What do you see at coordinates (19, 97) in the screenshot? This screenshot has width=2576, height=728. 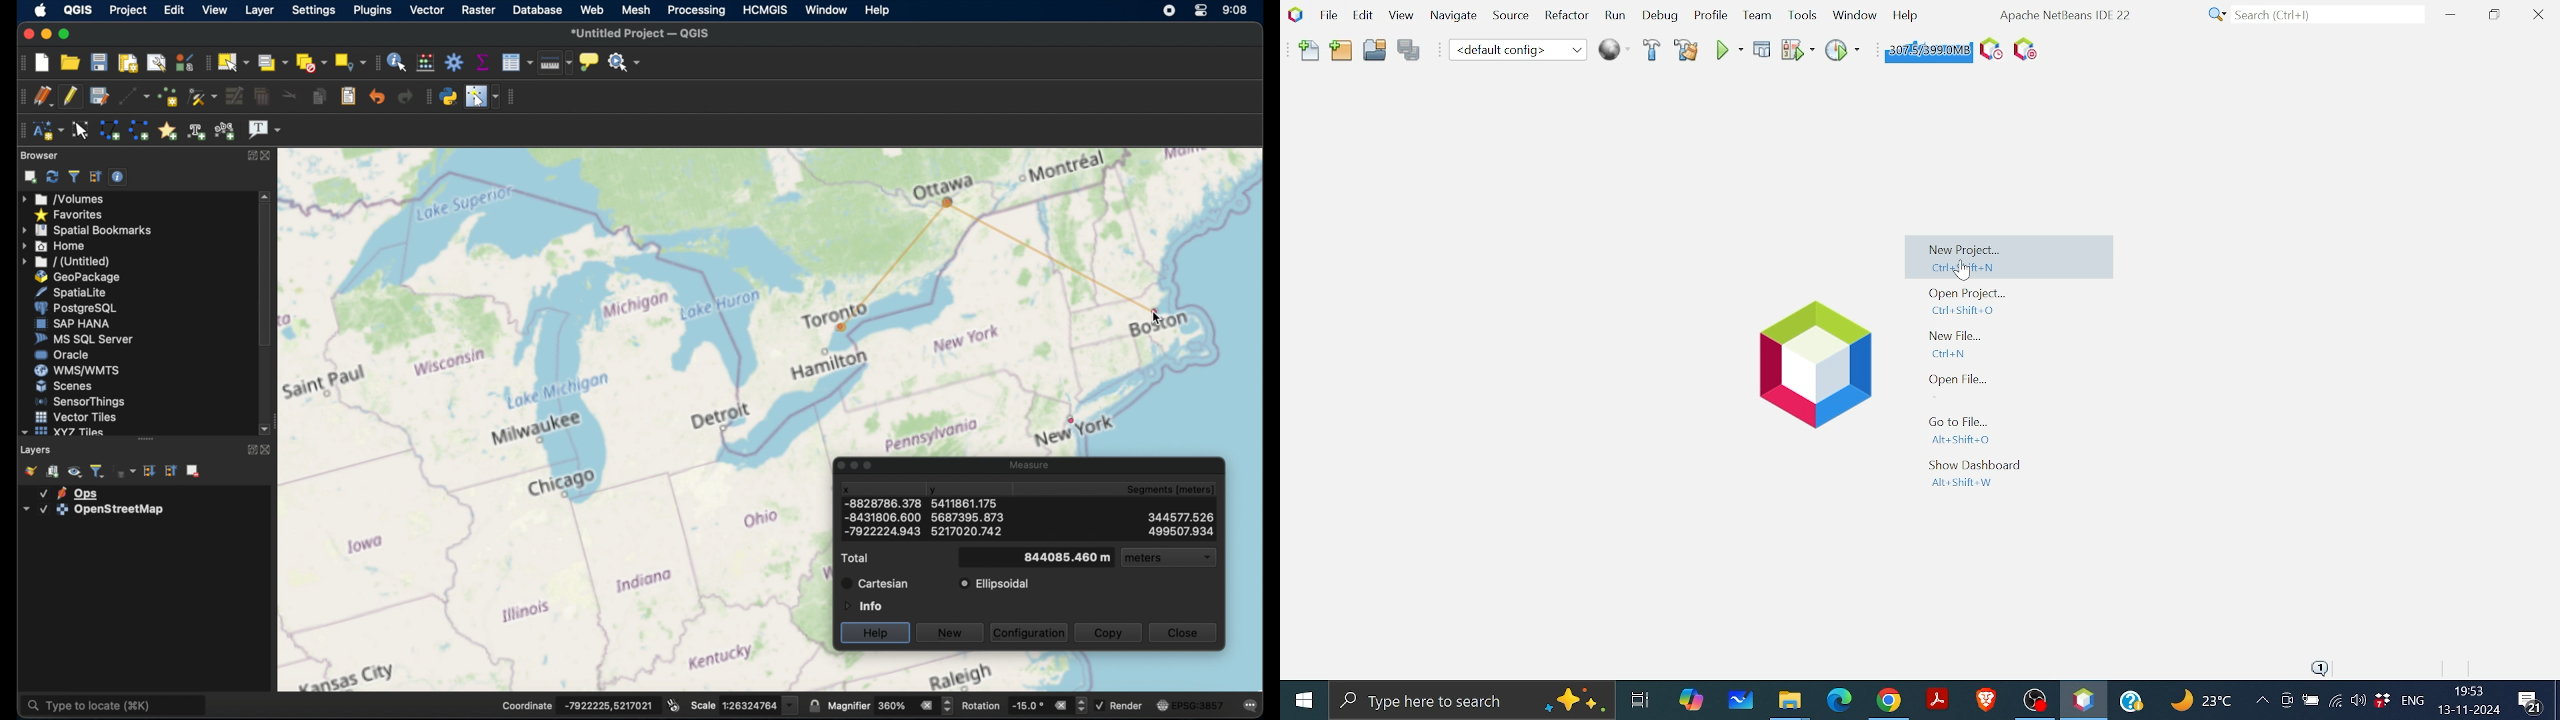 I see `digitizing toolbar` at bounding box center [19, 97].